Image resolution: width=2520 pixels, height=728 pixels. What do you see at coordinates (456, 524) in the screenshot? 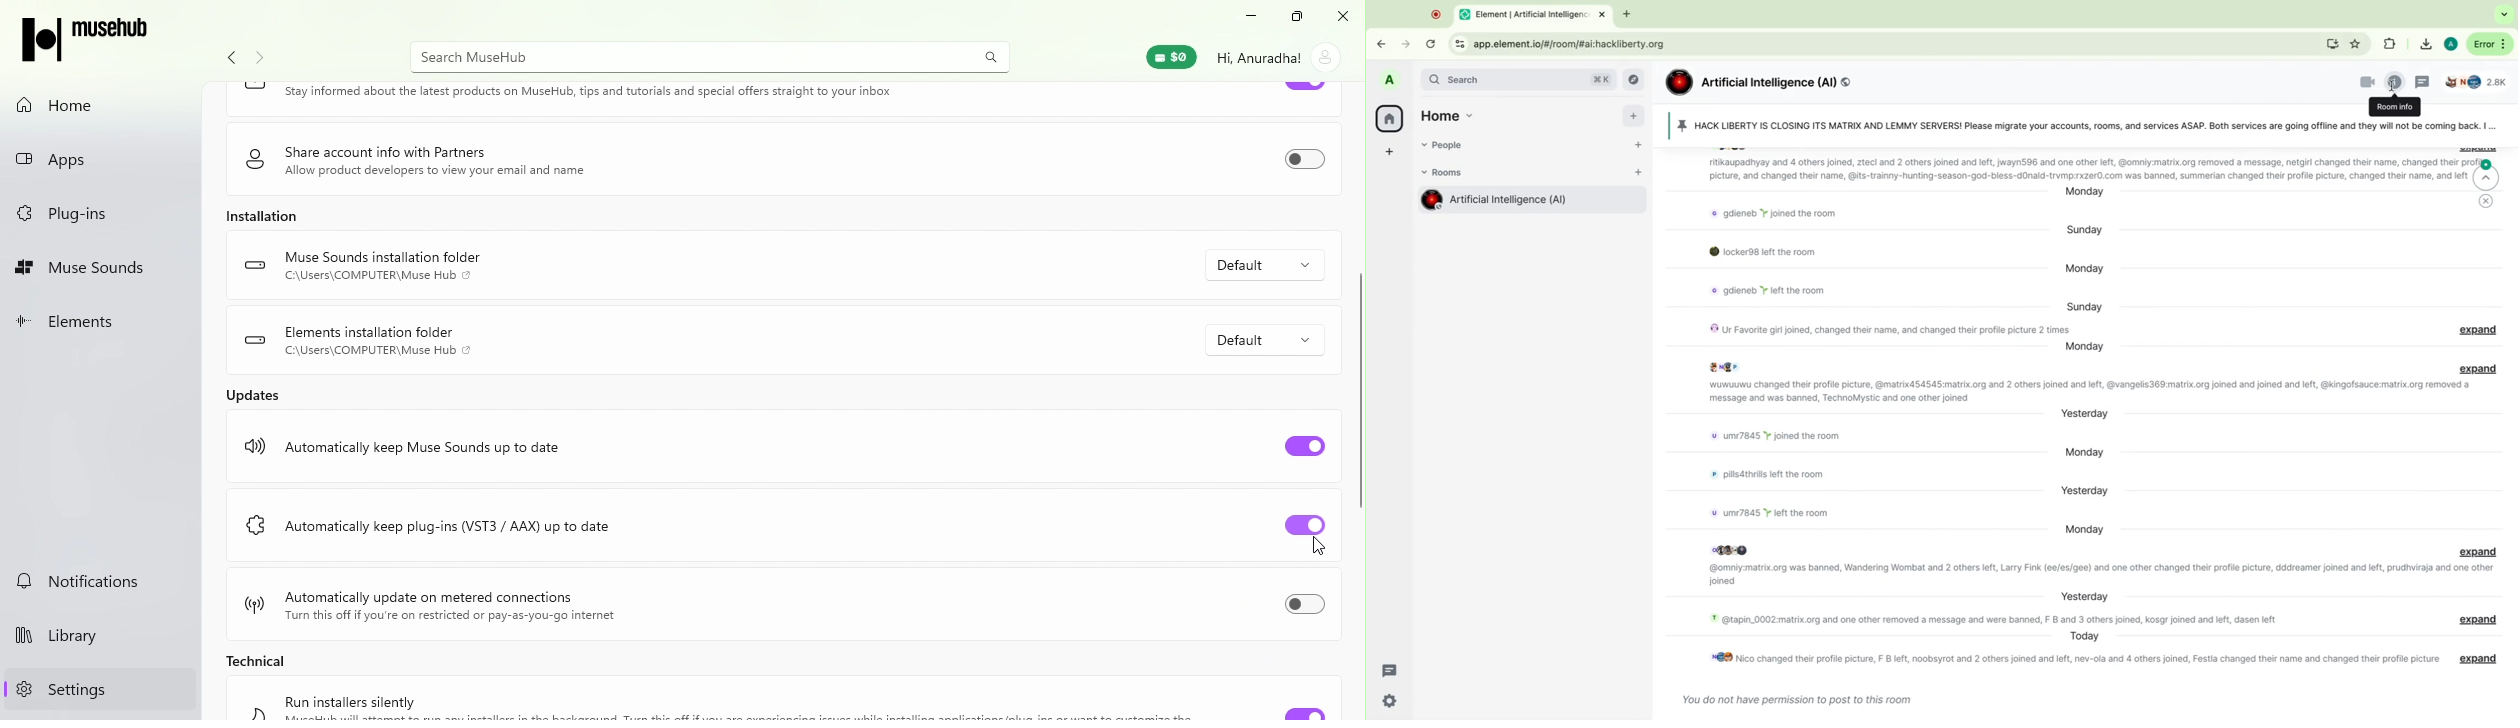
I see `Automatically keep plug-ins (VST3 / AAX) up to date` at bounding box center [456, 524].